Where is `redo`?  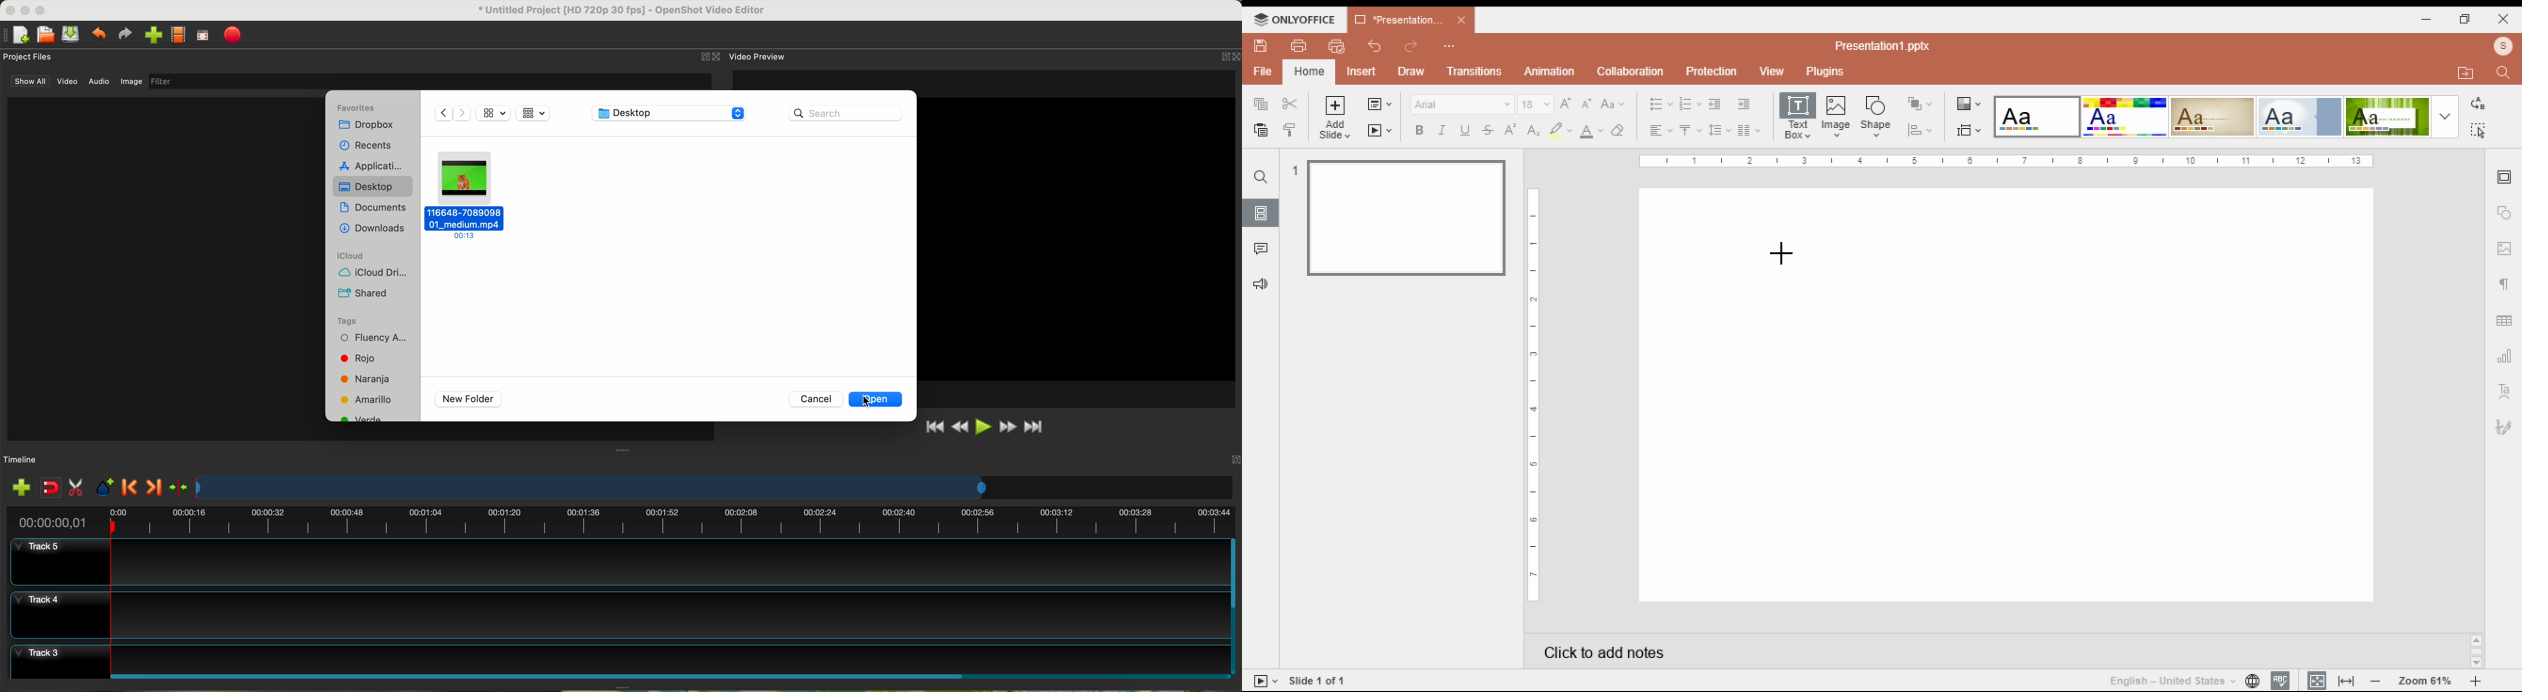 redo is located at coordinates (124, 34).